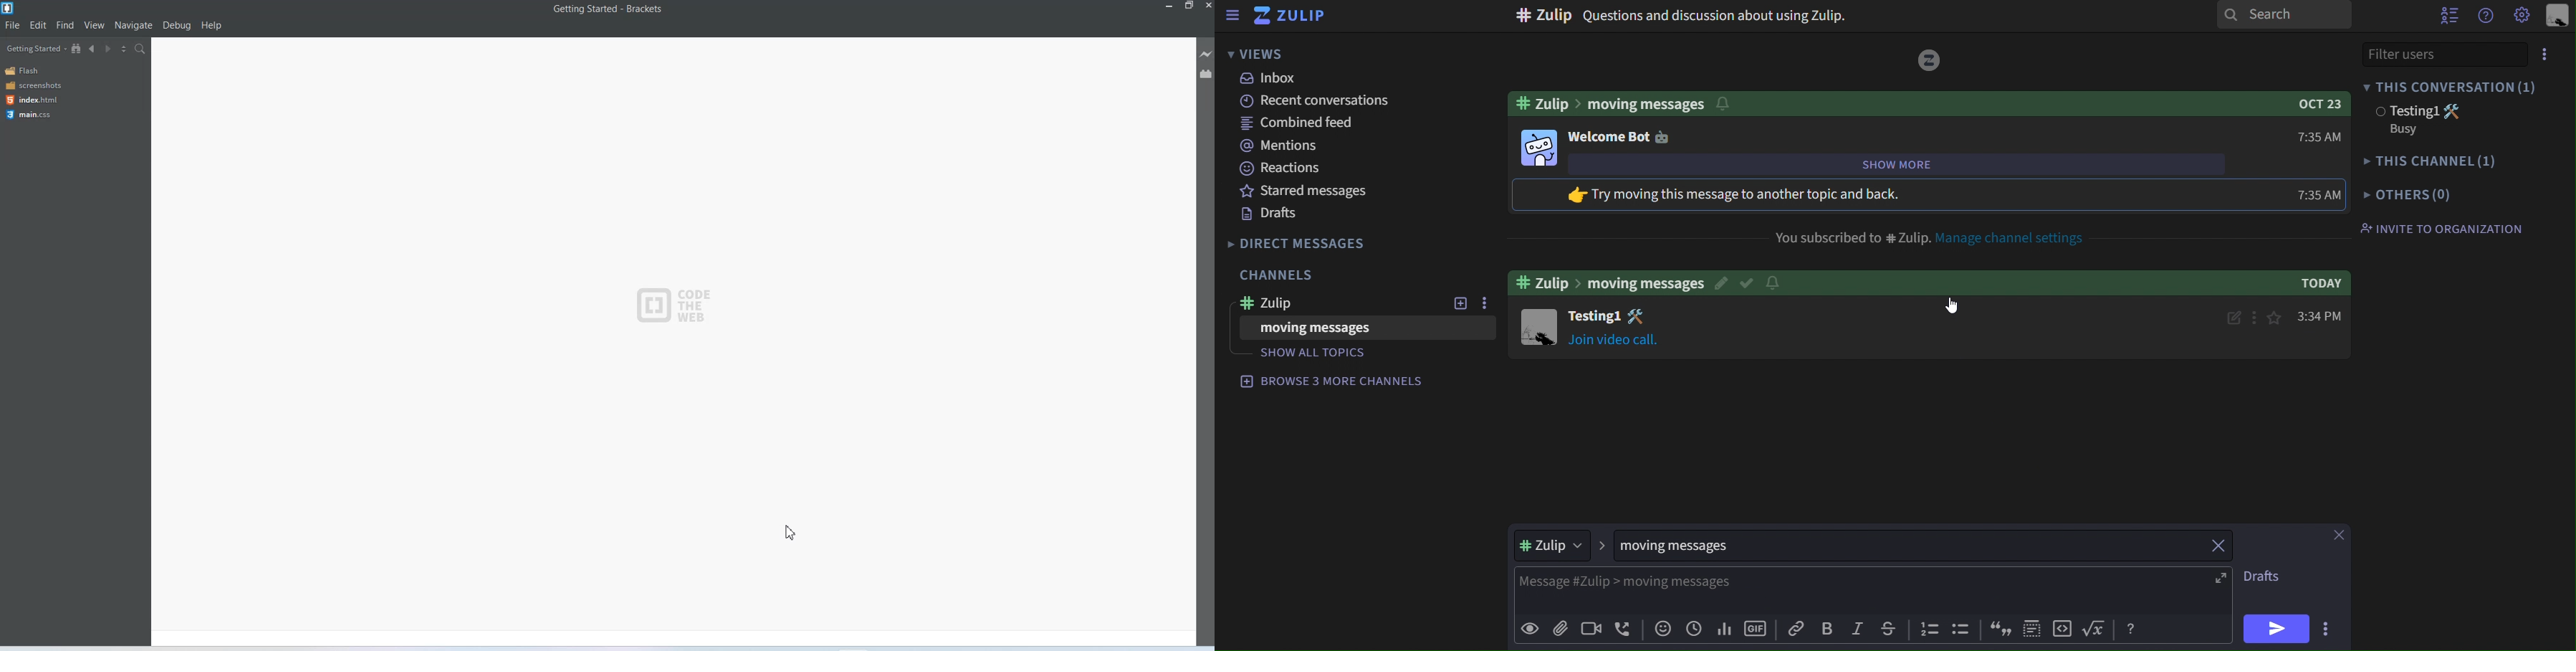  Describe the element at coordinates (2309, 284) in the screenshot. I see `today` at that location.